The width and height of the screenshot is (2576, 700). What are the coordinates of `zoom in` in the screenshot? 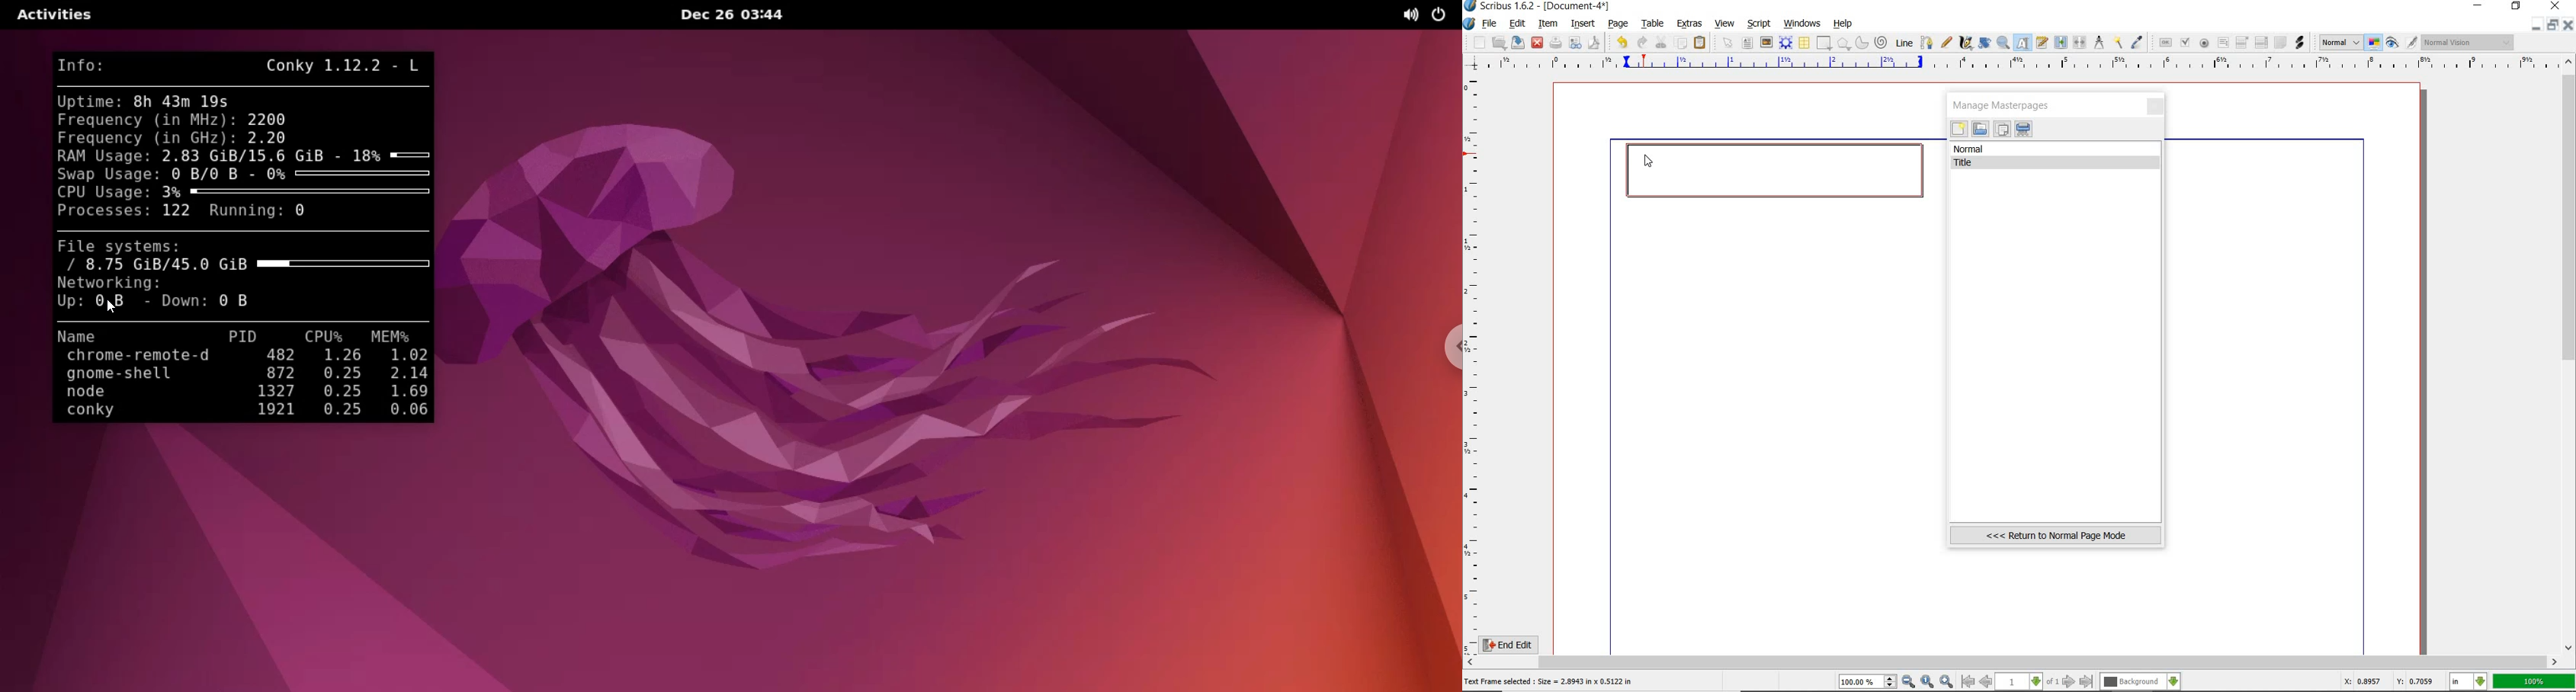 It's located at (1946, 681).